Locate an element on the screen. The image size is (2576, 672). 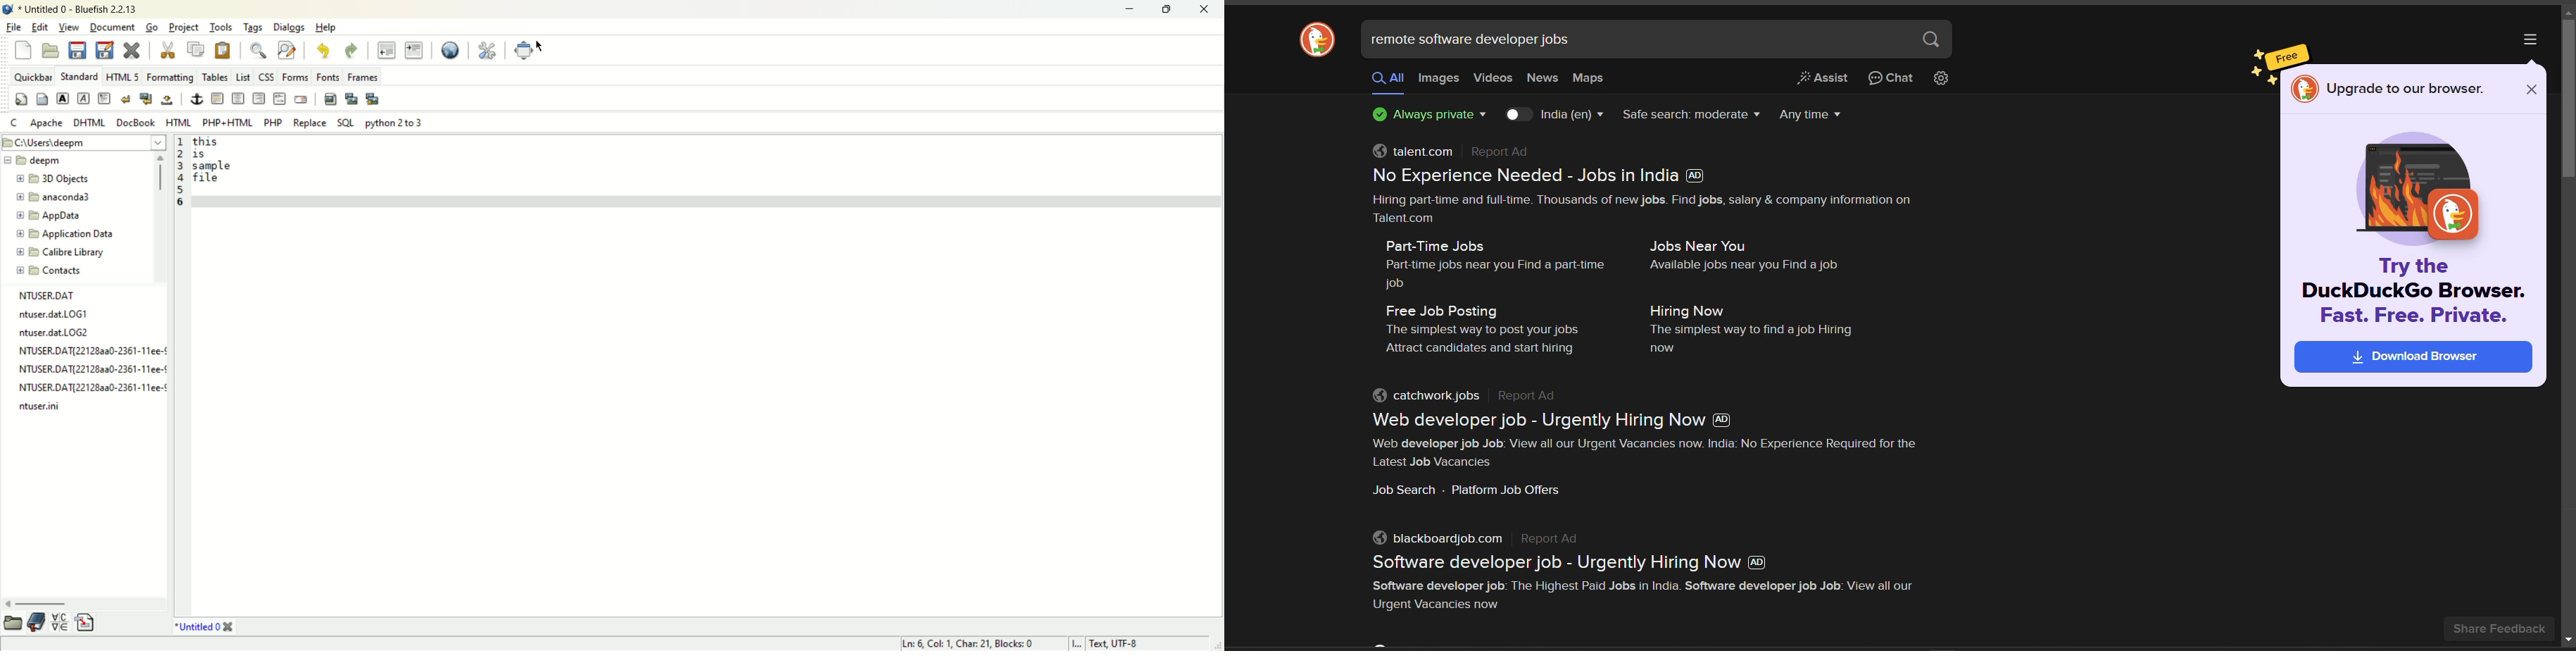
anaconda is located at coordinates (59, 197).